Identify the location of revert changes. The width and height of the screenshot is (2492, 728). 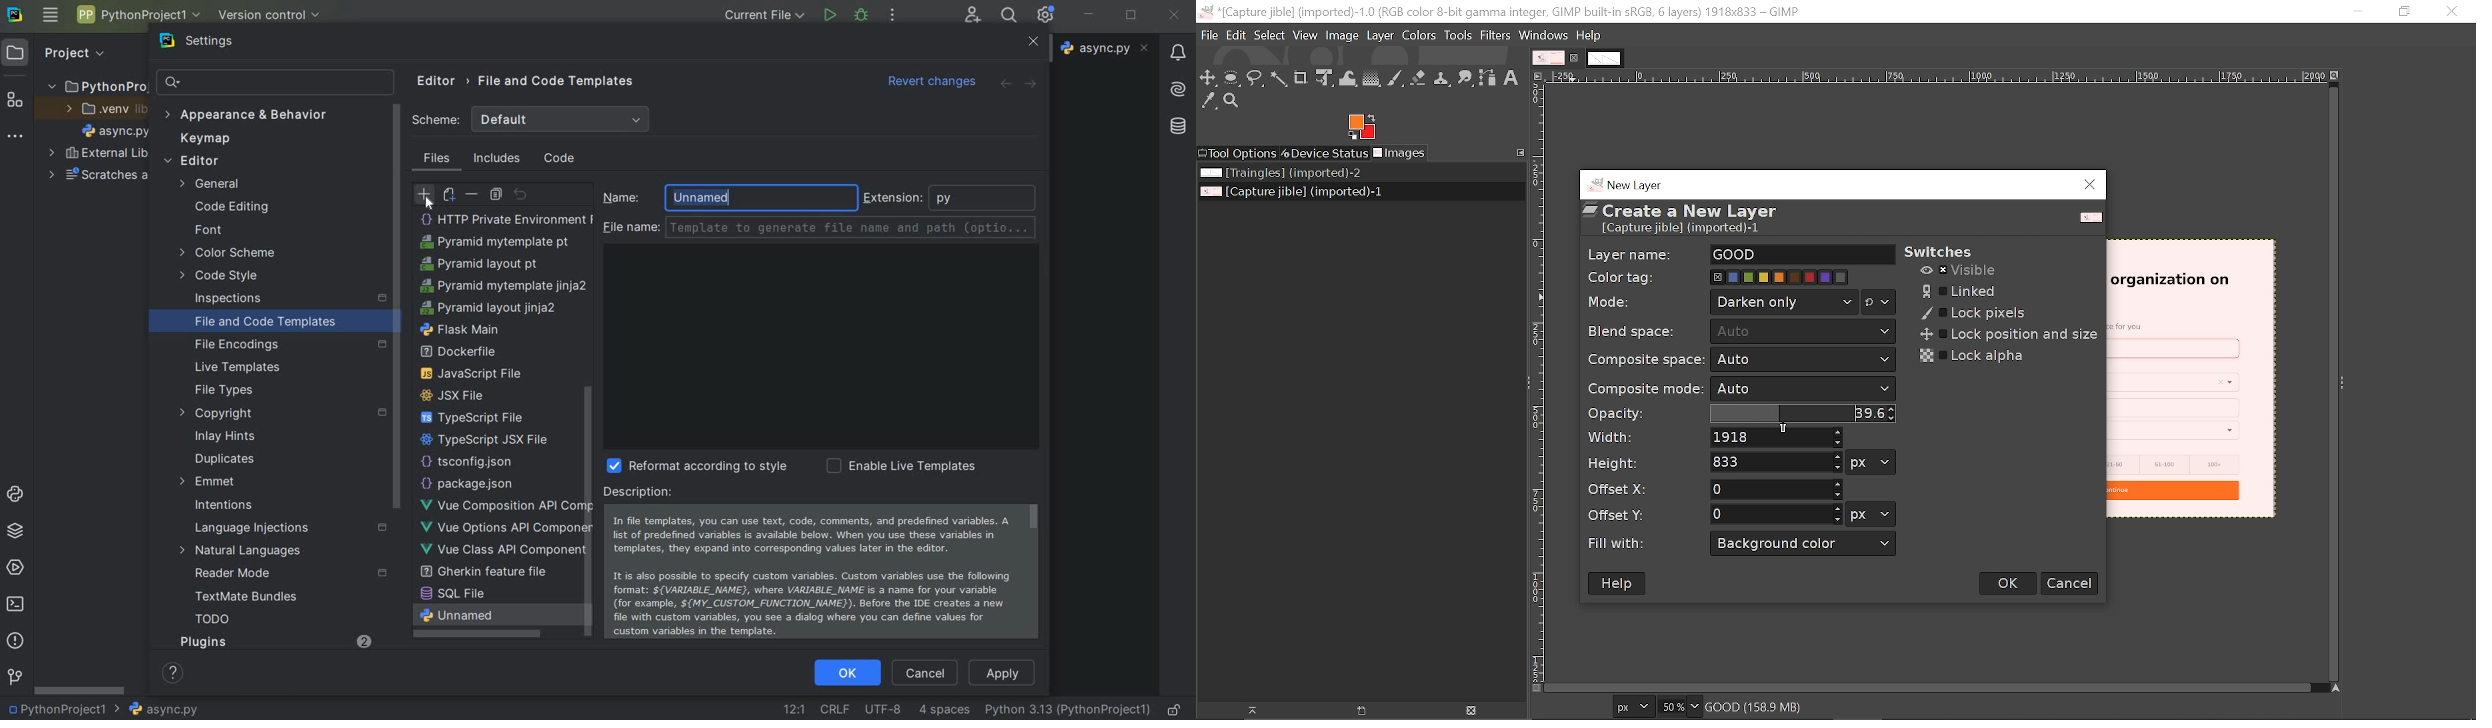
(927, 83).